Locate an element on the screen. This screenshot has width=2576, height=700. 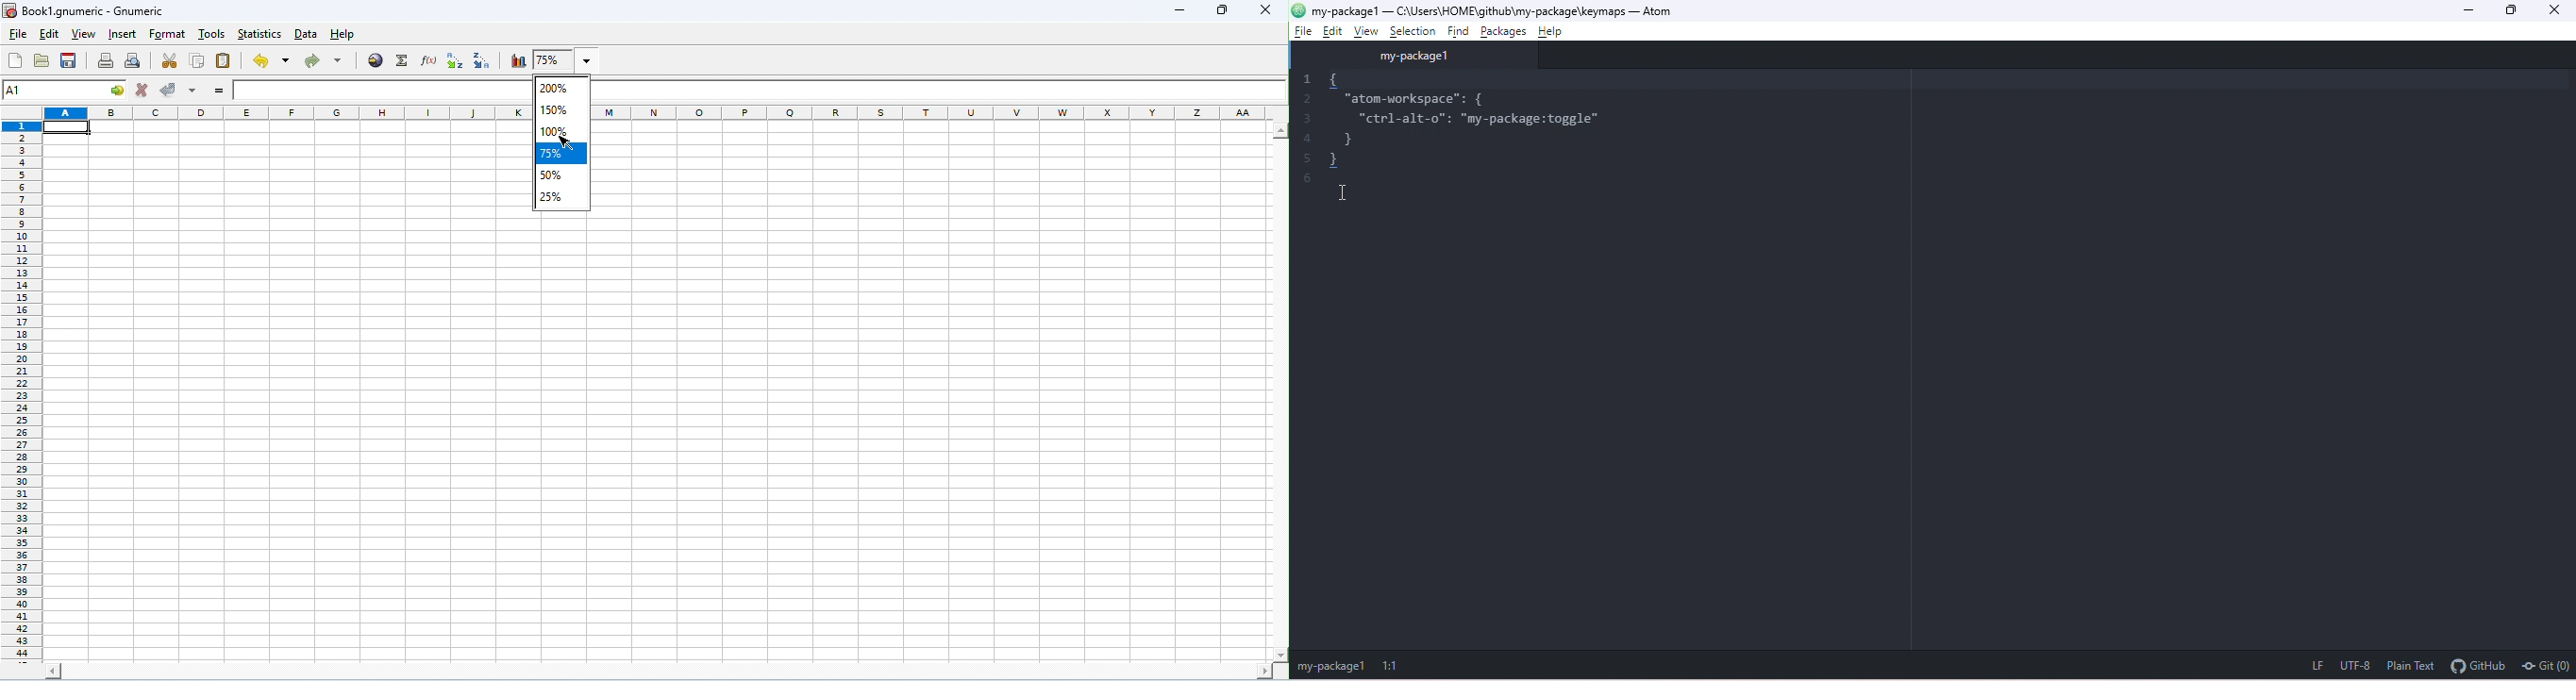
data is located at coordinates (308, 34).